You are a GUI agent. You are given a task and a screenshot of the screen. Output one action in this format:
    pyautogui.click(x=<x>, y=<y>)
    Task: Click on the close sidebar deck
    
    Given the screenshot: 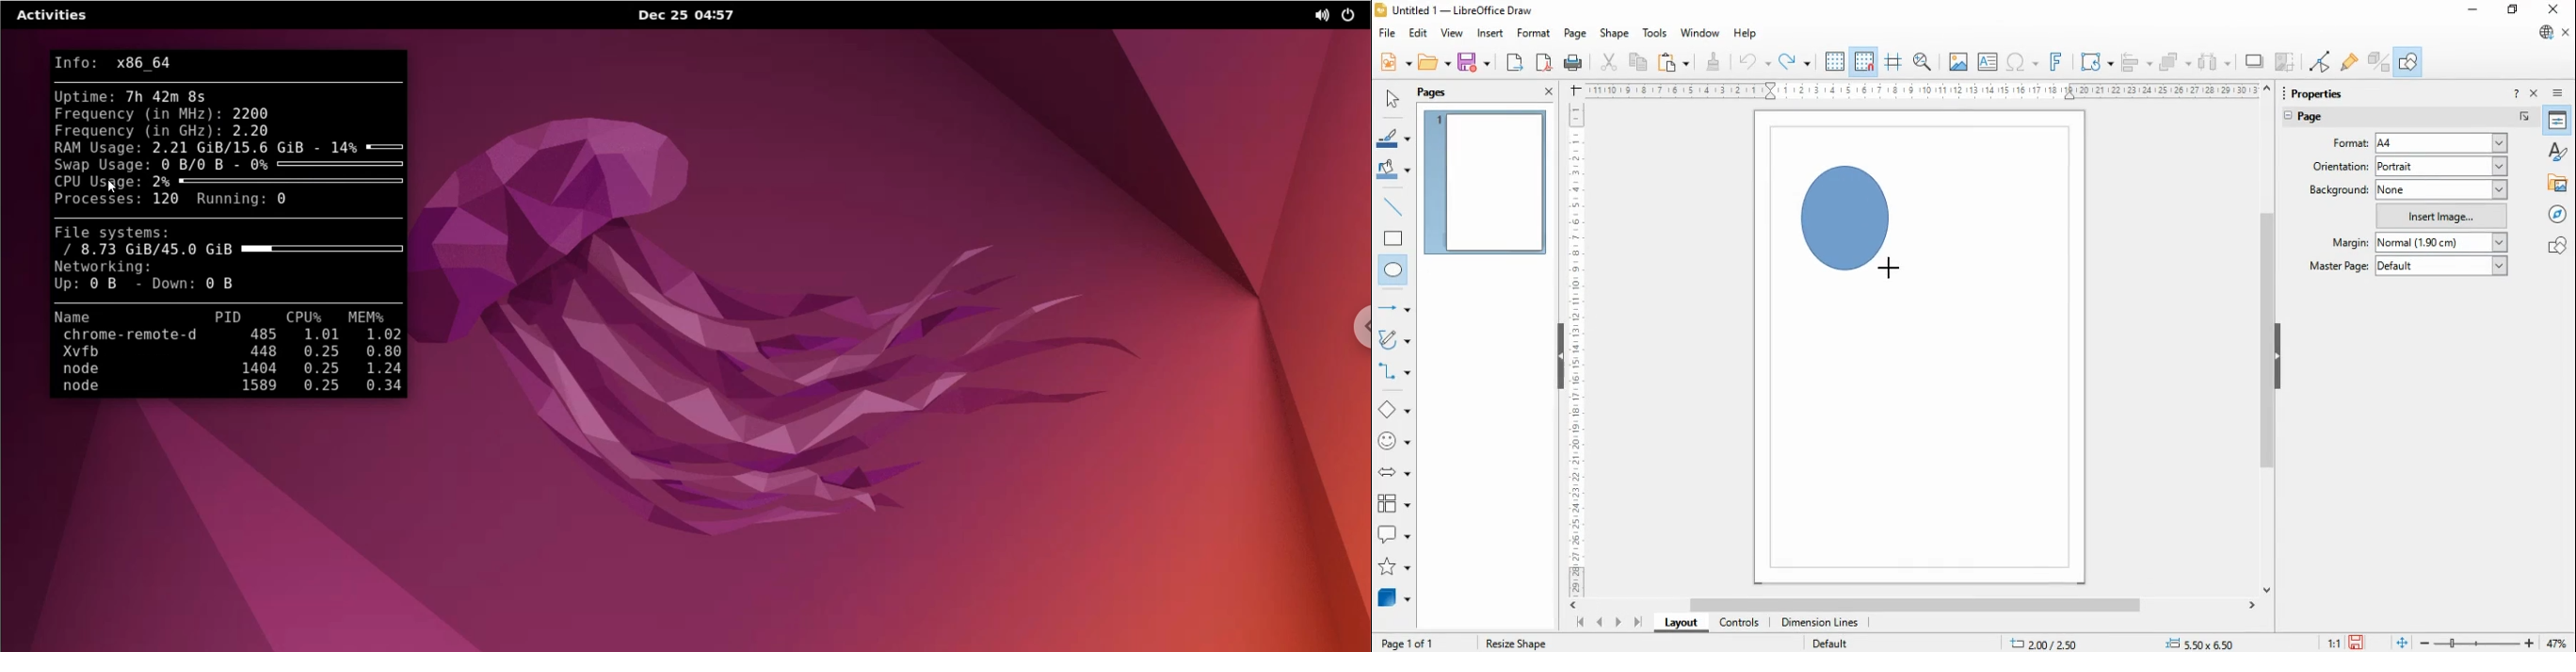 What is the action you would take?
    pyautogui.click(x=2536, y=92)
    